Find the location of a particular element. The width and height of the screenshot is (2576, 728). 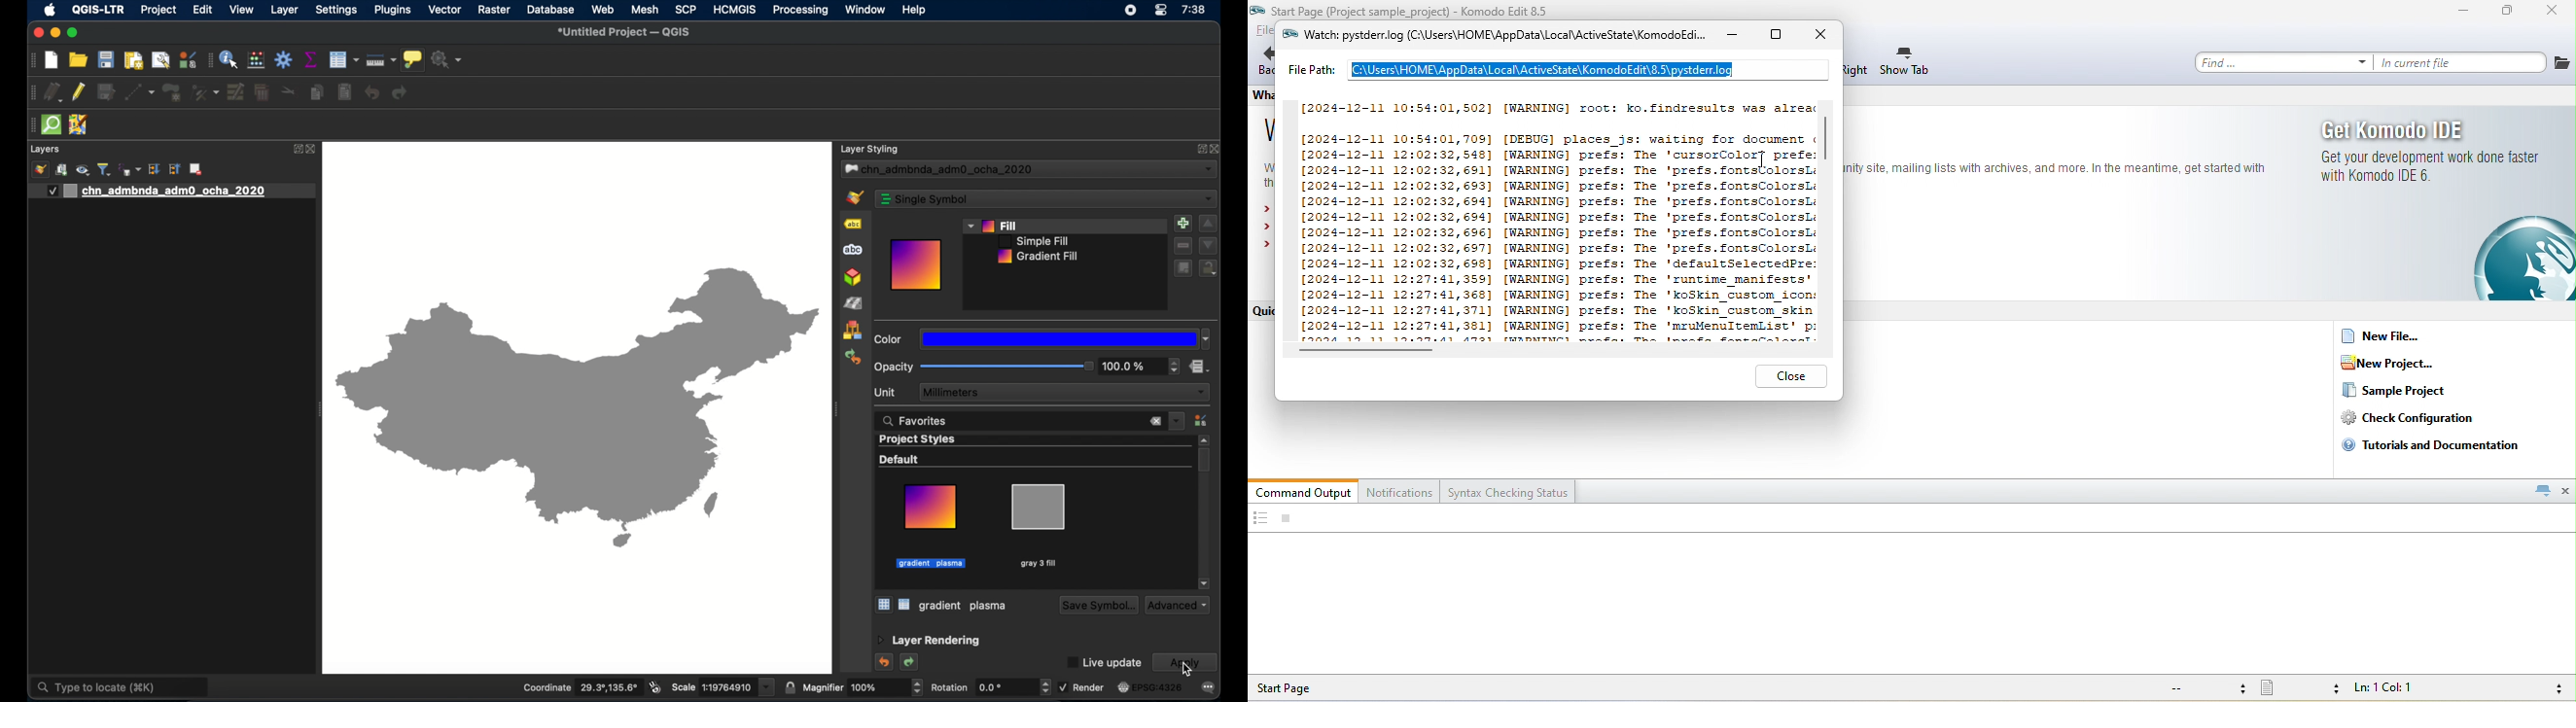

3d view is located at coordinates (853, 278).